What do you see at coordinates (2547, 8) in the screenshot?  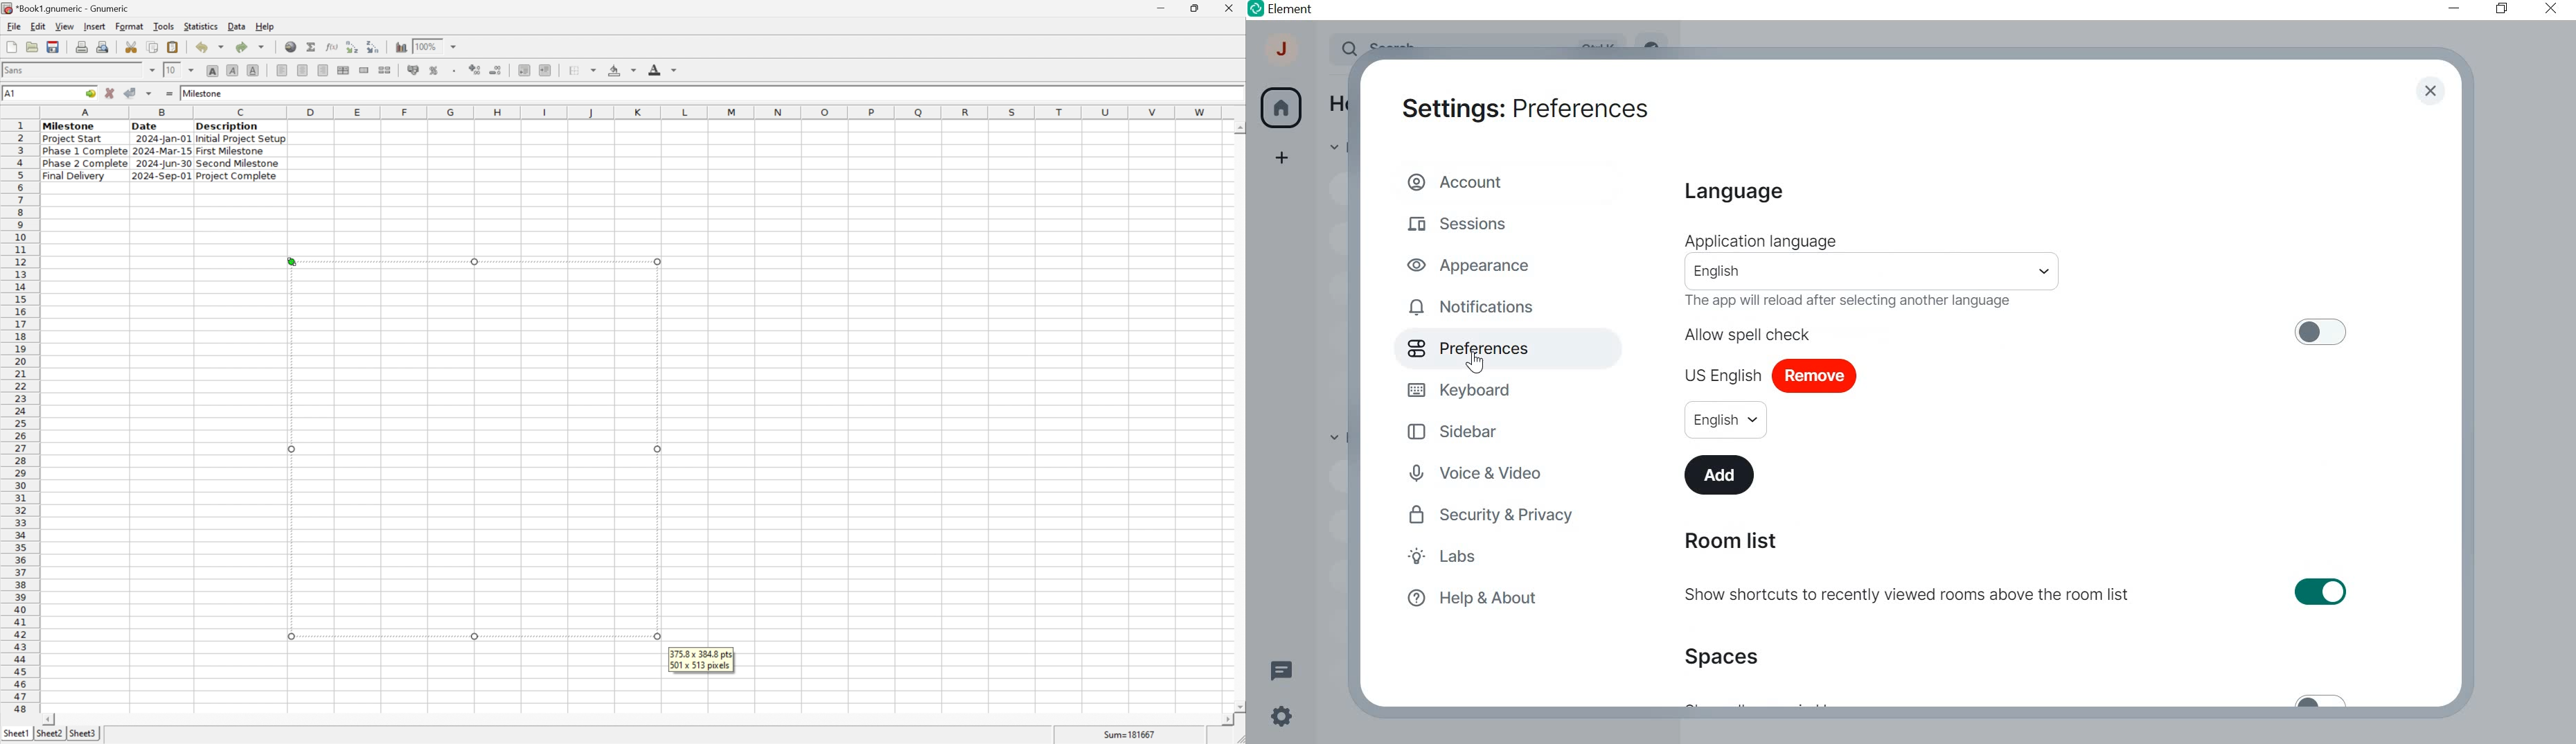 I see `CLOSE` at bounding box center [2547, 8].